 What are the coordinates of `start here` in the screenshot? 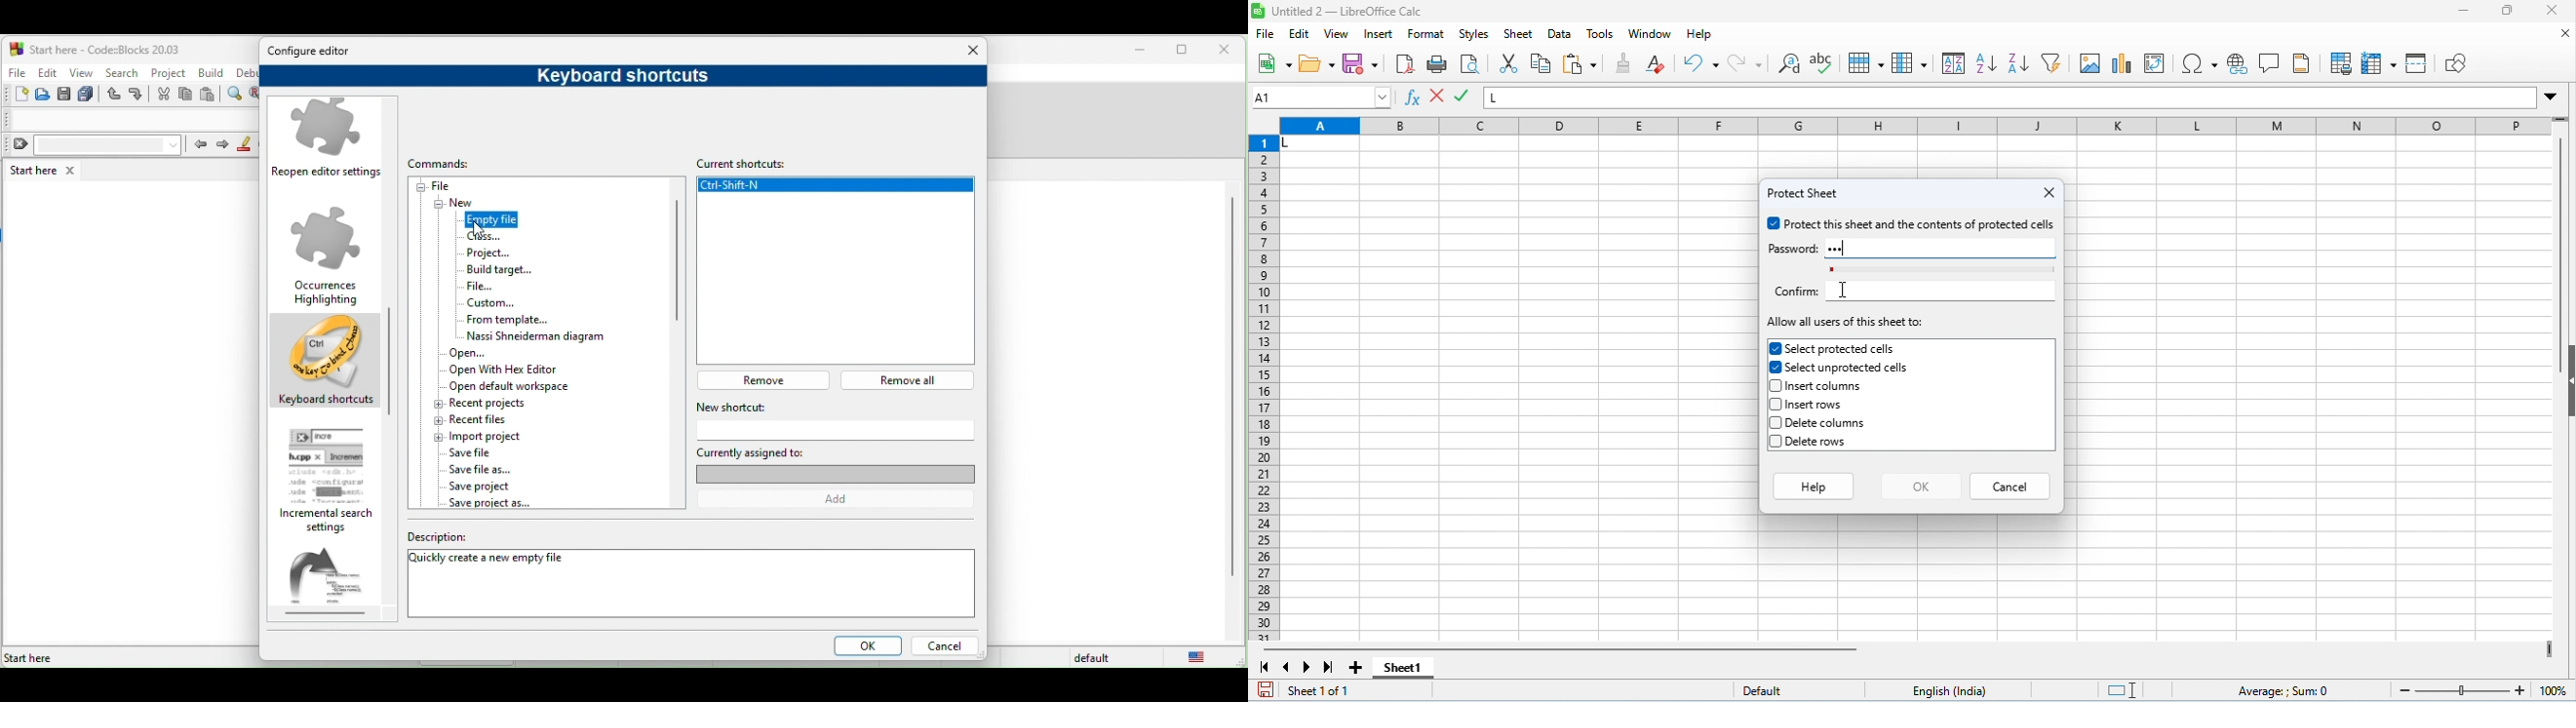 It's located at (46, 170).